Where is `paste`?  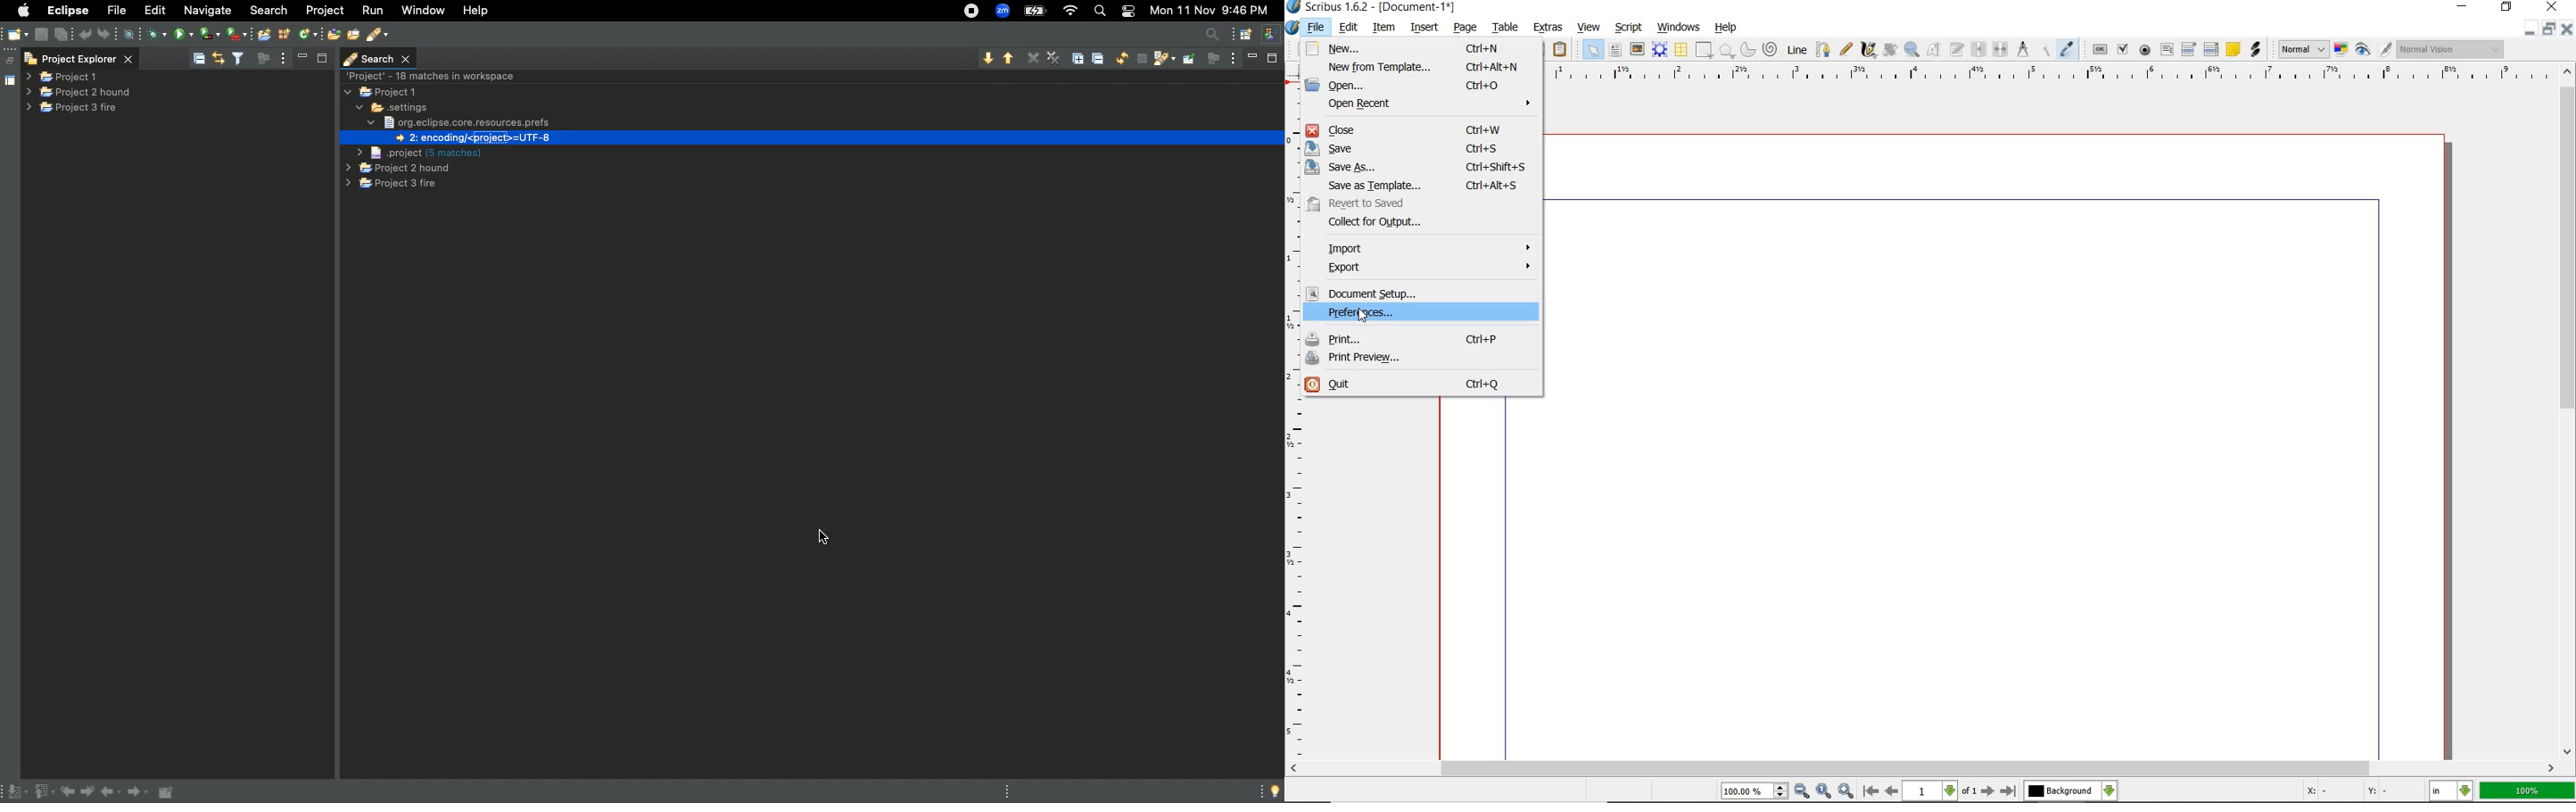
paste is located at coordinates (1562, 51).